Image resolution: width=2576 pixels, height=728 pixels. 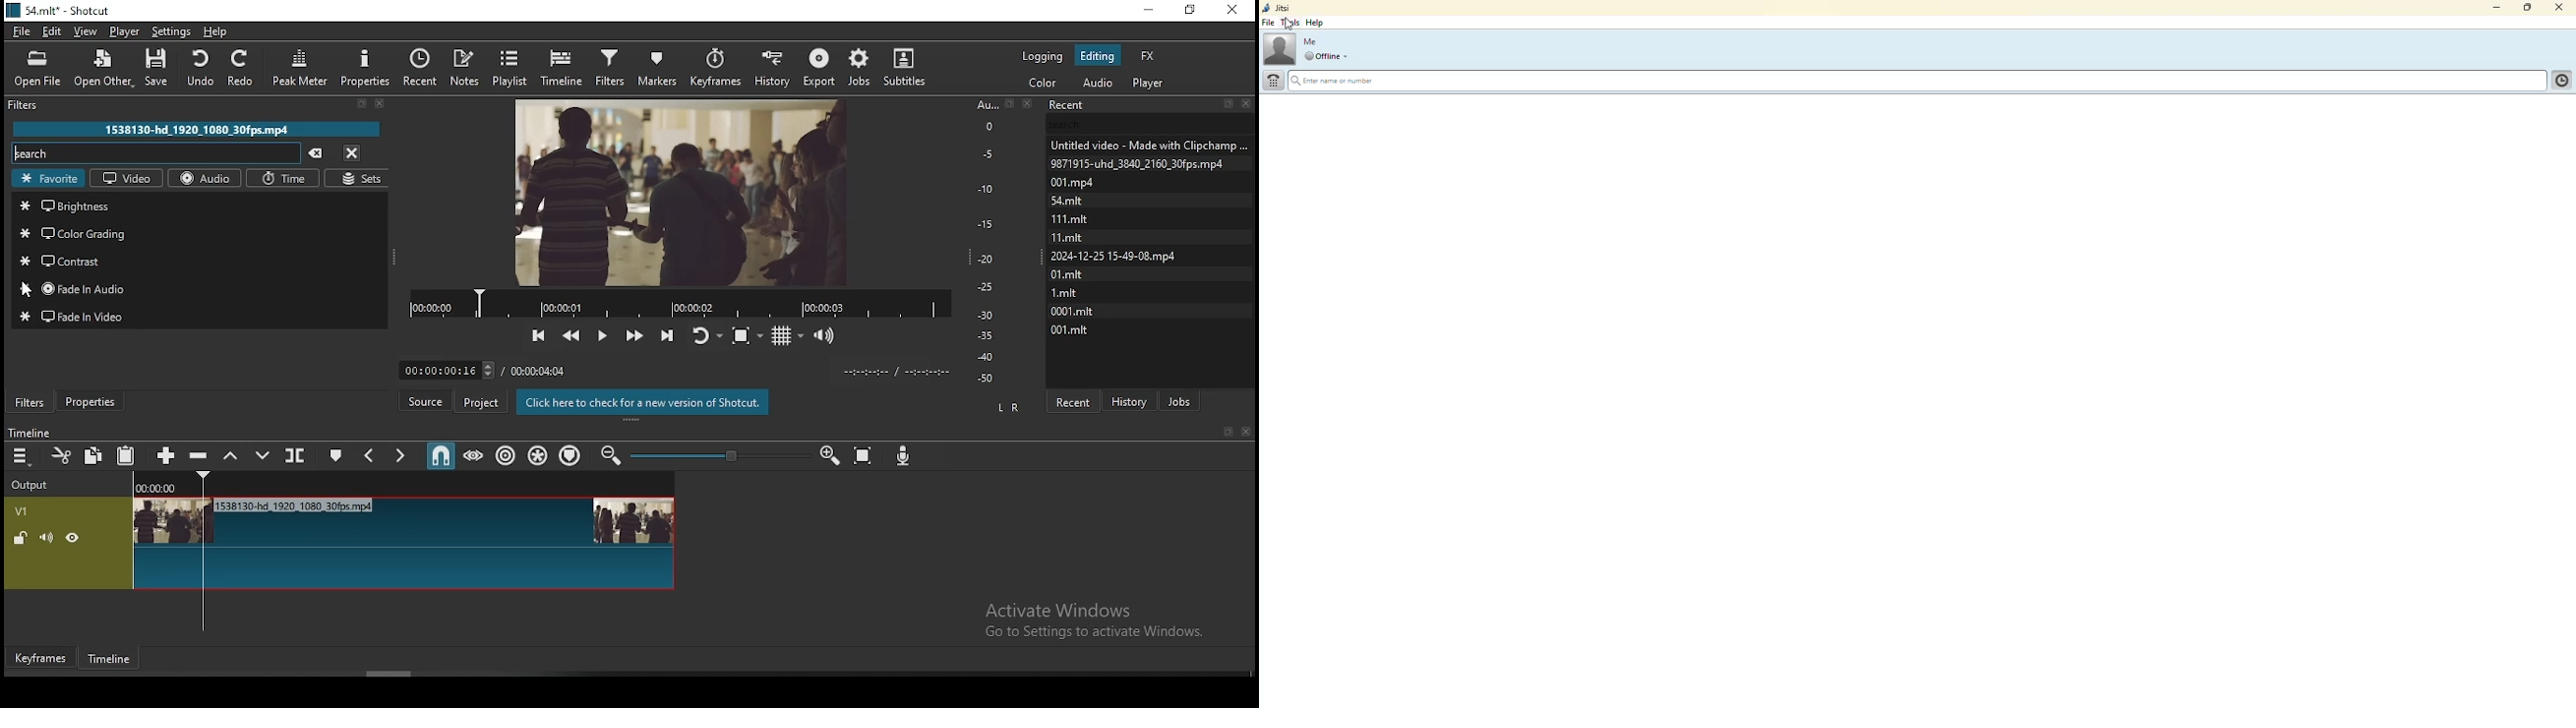 What do you see at coordinates (198, 233) in the screenshot?
I see `color grading` at bounding box center [198, 233].